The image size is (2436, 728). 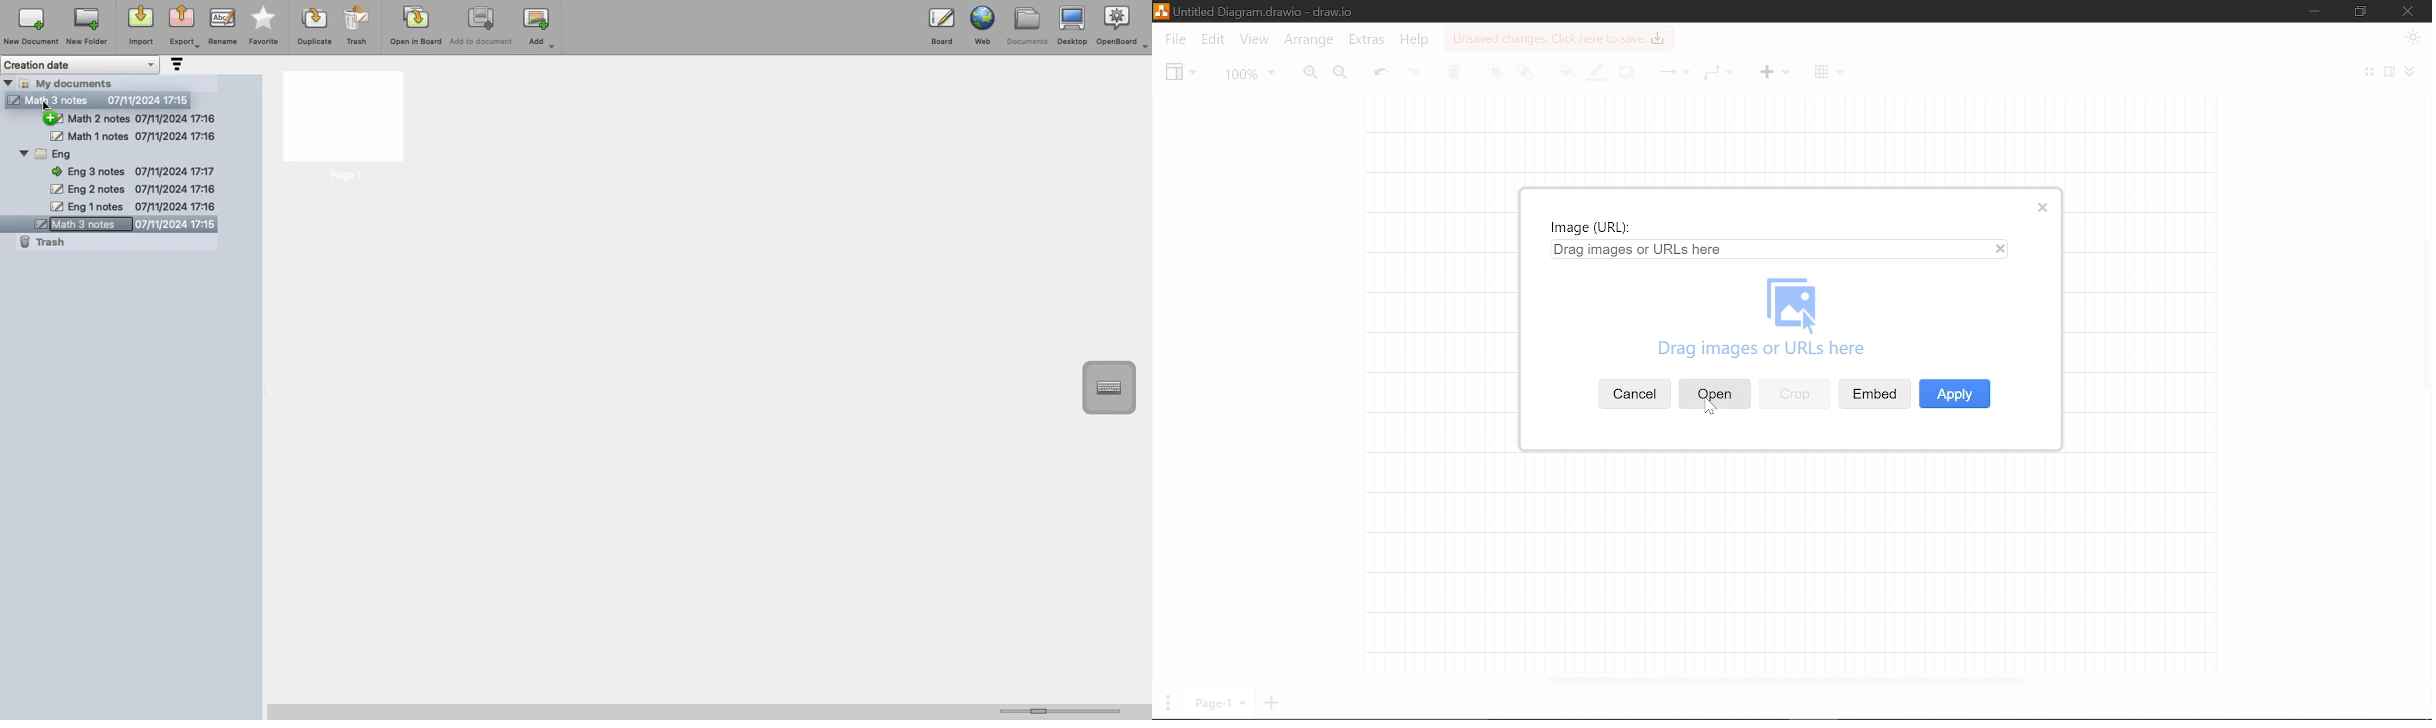 I want to click on Undo, so click(x=1380, y=70).